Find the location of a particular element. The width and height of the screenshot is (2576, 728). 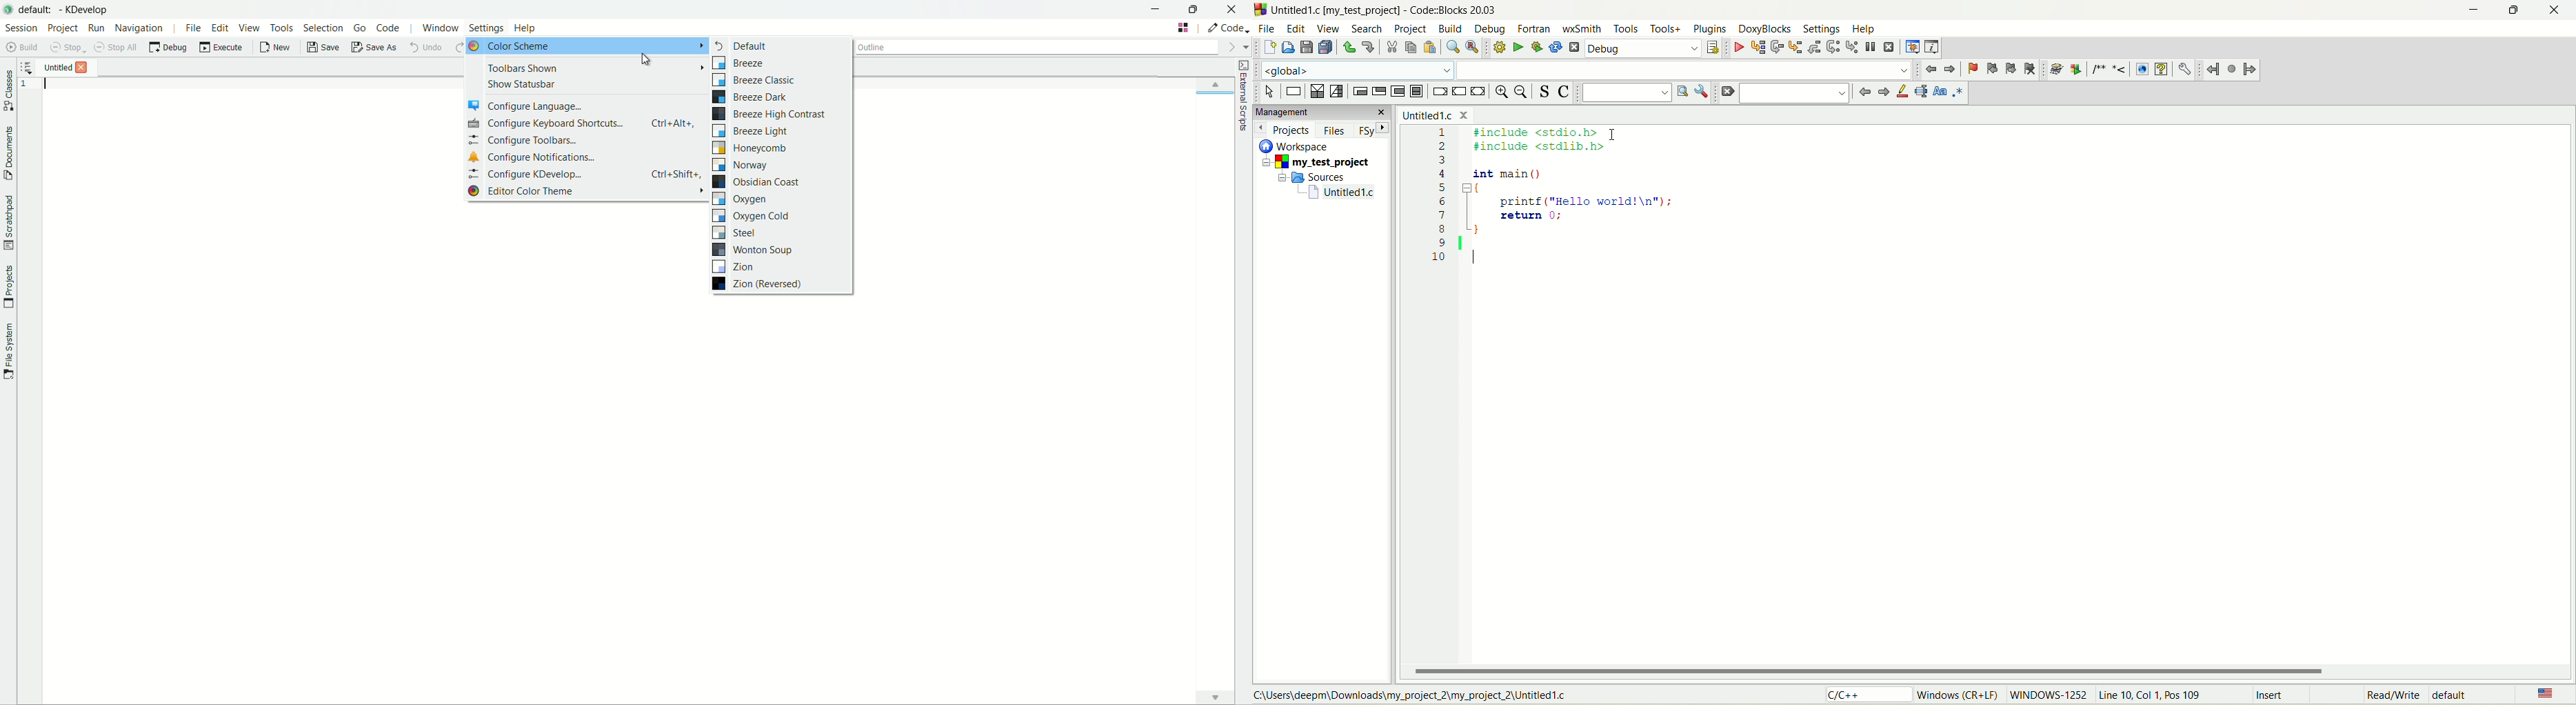

wxSmith is located at coordinates (1584, 28).